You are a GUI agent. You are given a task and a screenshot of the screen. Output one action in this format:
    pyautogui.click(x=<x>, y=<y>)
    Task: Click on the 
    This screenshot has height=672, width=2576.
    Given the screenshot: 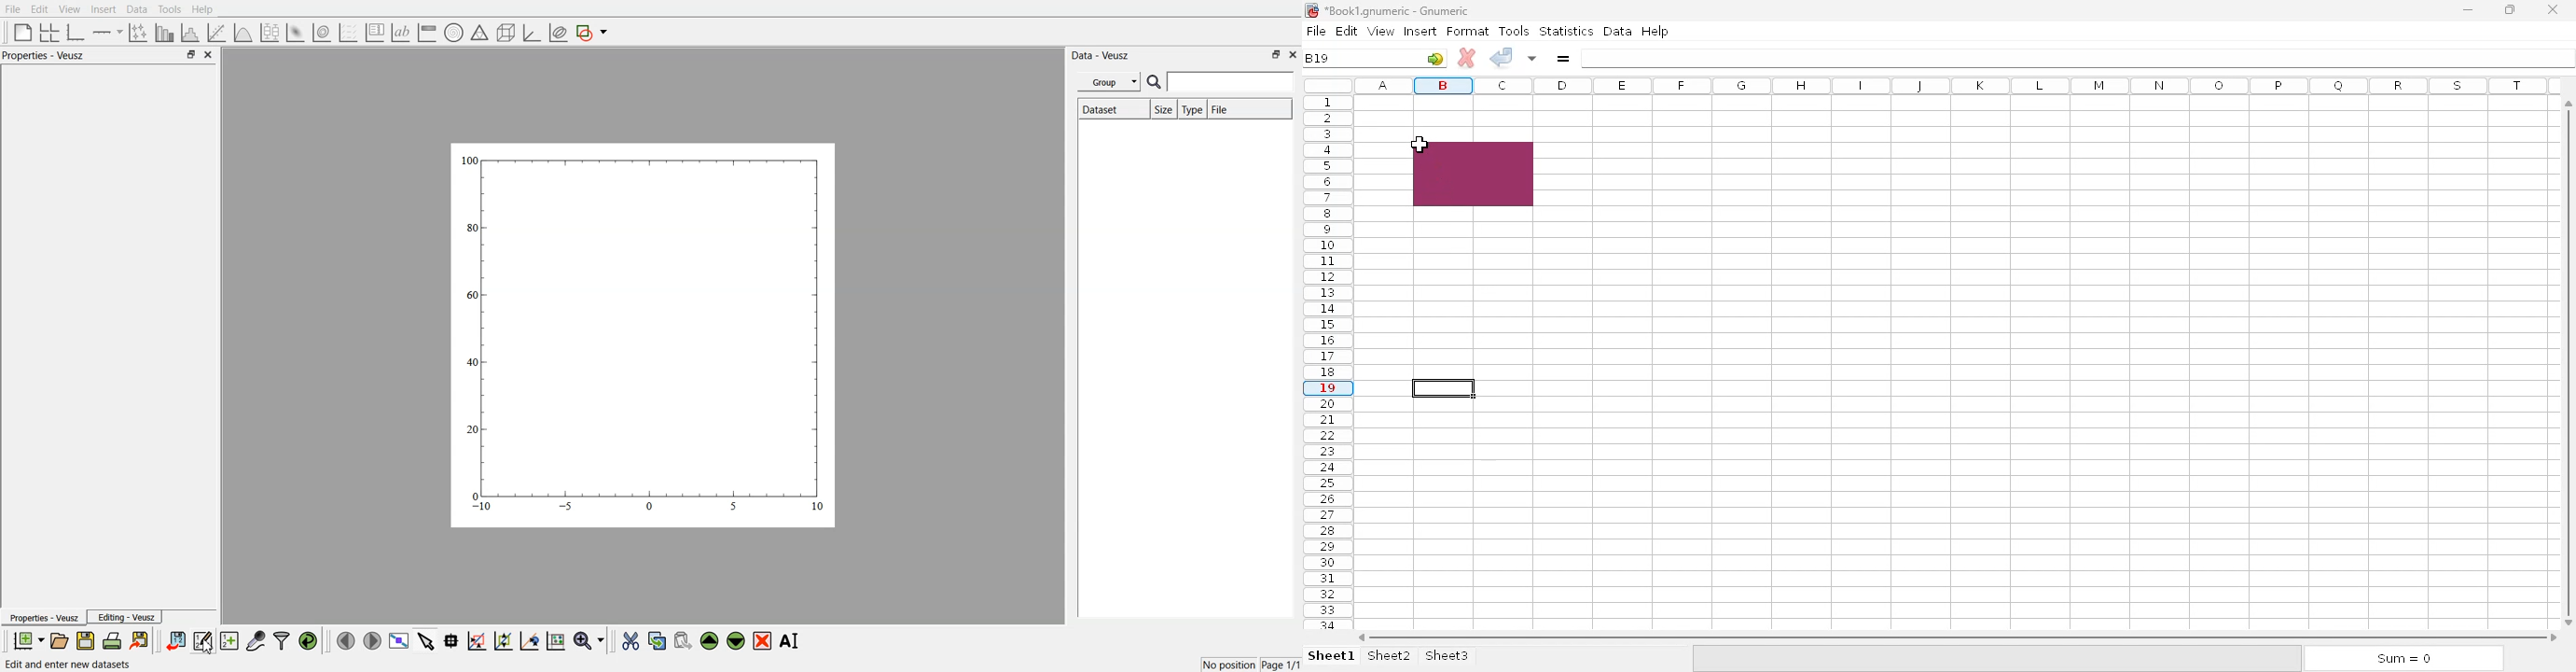 What is the action you would take?
    pyautogui.click(x=1109, y=82)
    